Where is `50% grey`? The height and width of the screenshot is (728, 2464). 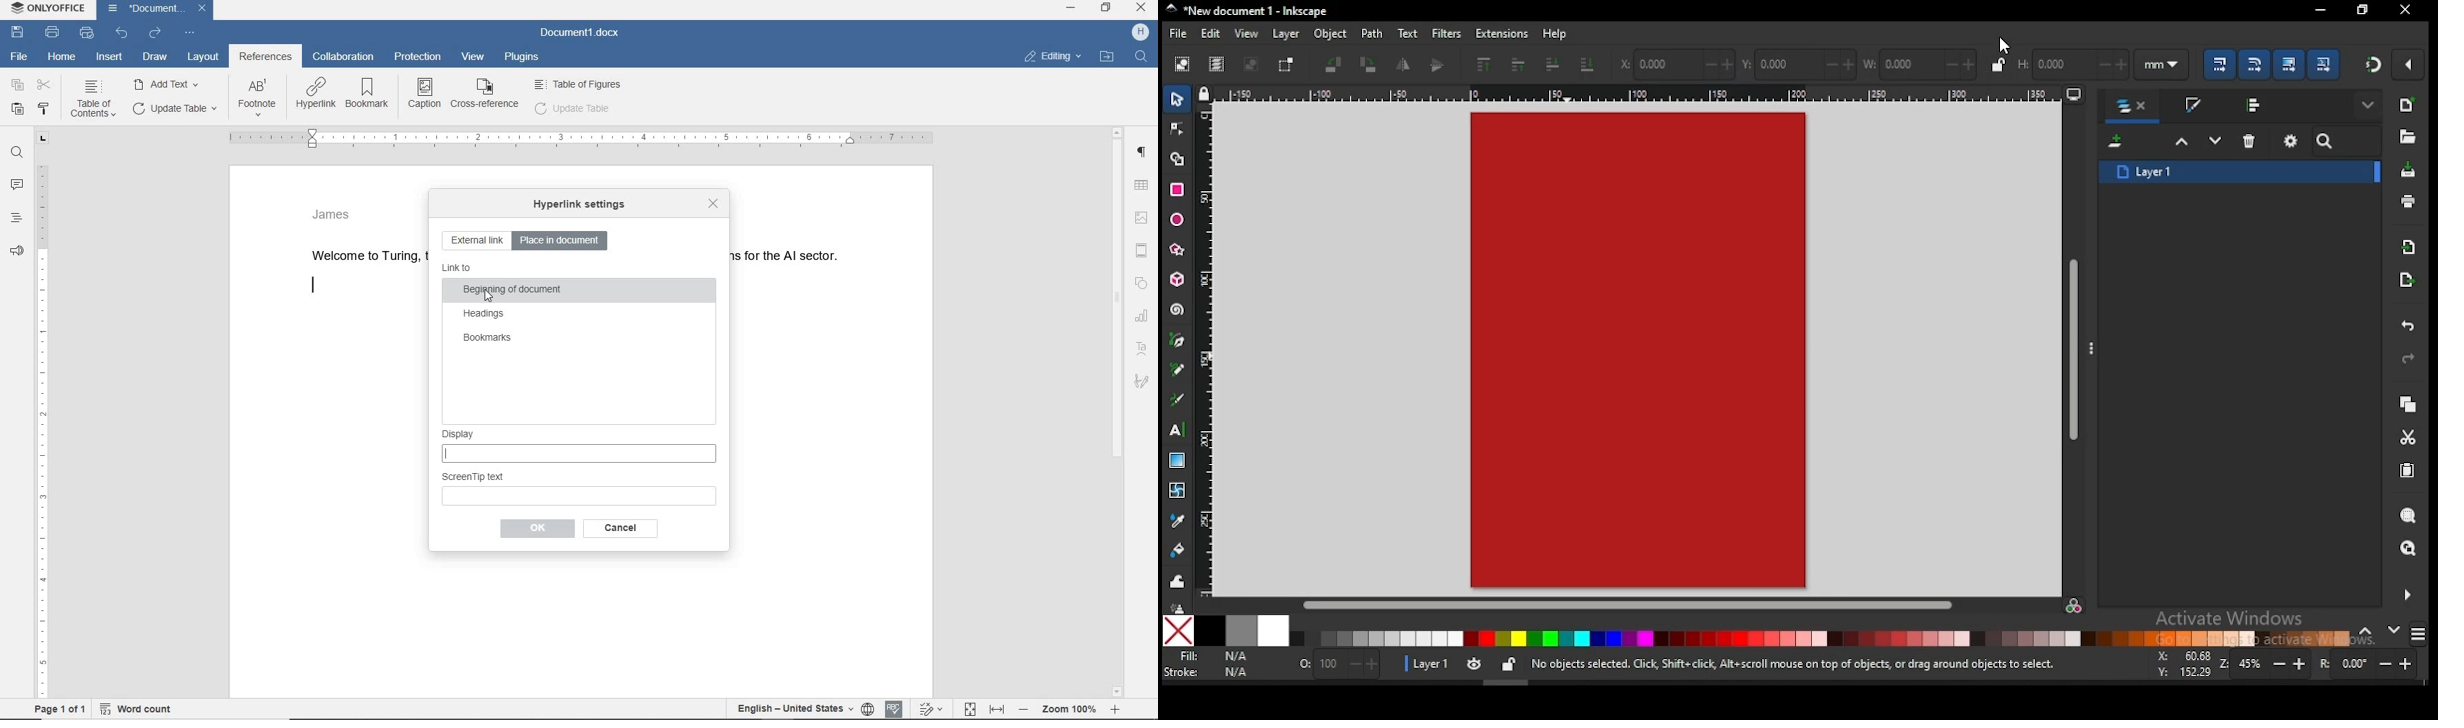 50% grey is located at coordinates (1241, 631).